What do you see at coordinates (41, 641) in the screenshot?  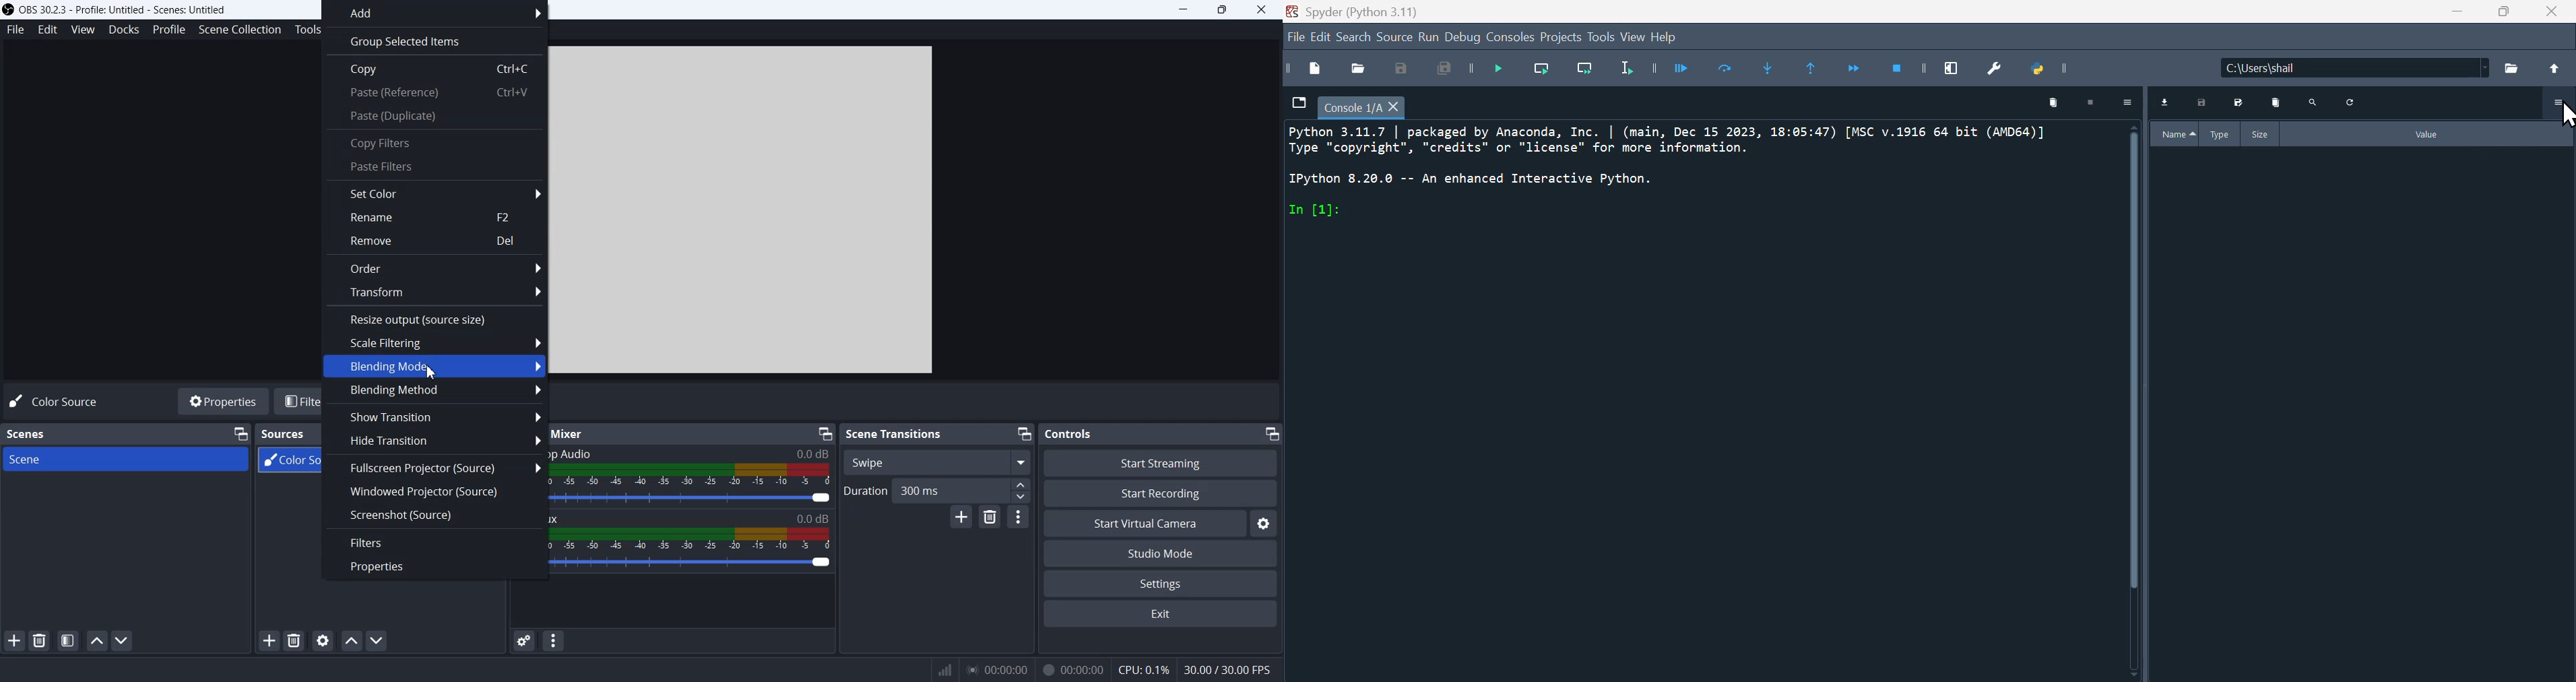 I see `Remove Selected Scene` at bounding box center [41, 641].